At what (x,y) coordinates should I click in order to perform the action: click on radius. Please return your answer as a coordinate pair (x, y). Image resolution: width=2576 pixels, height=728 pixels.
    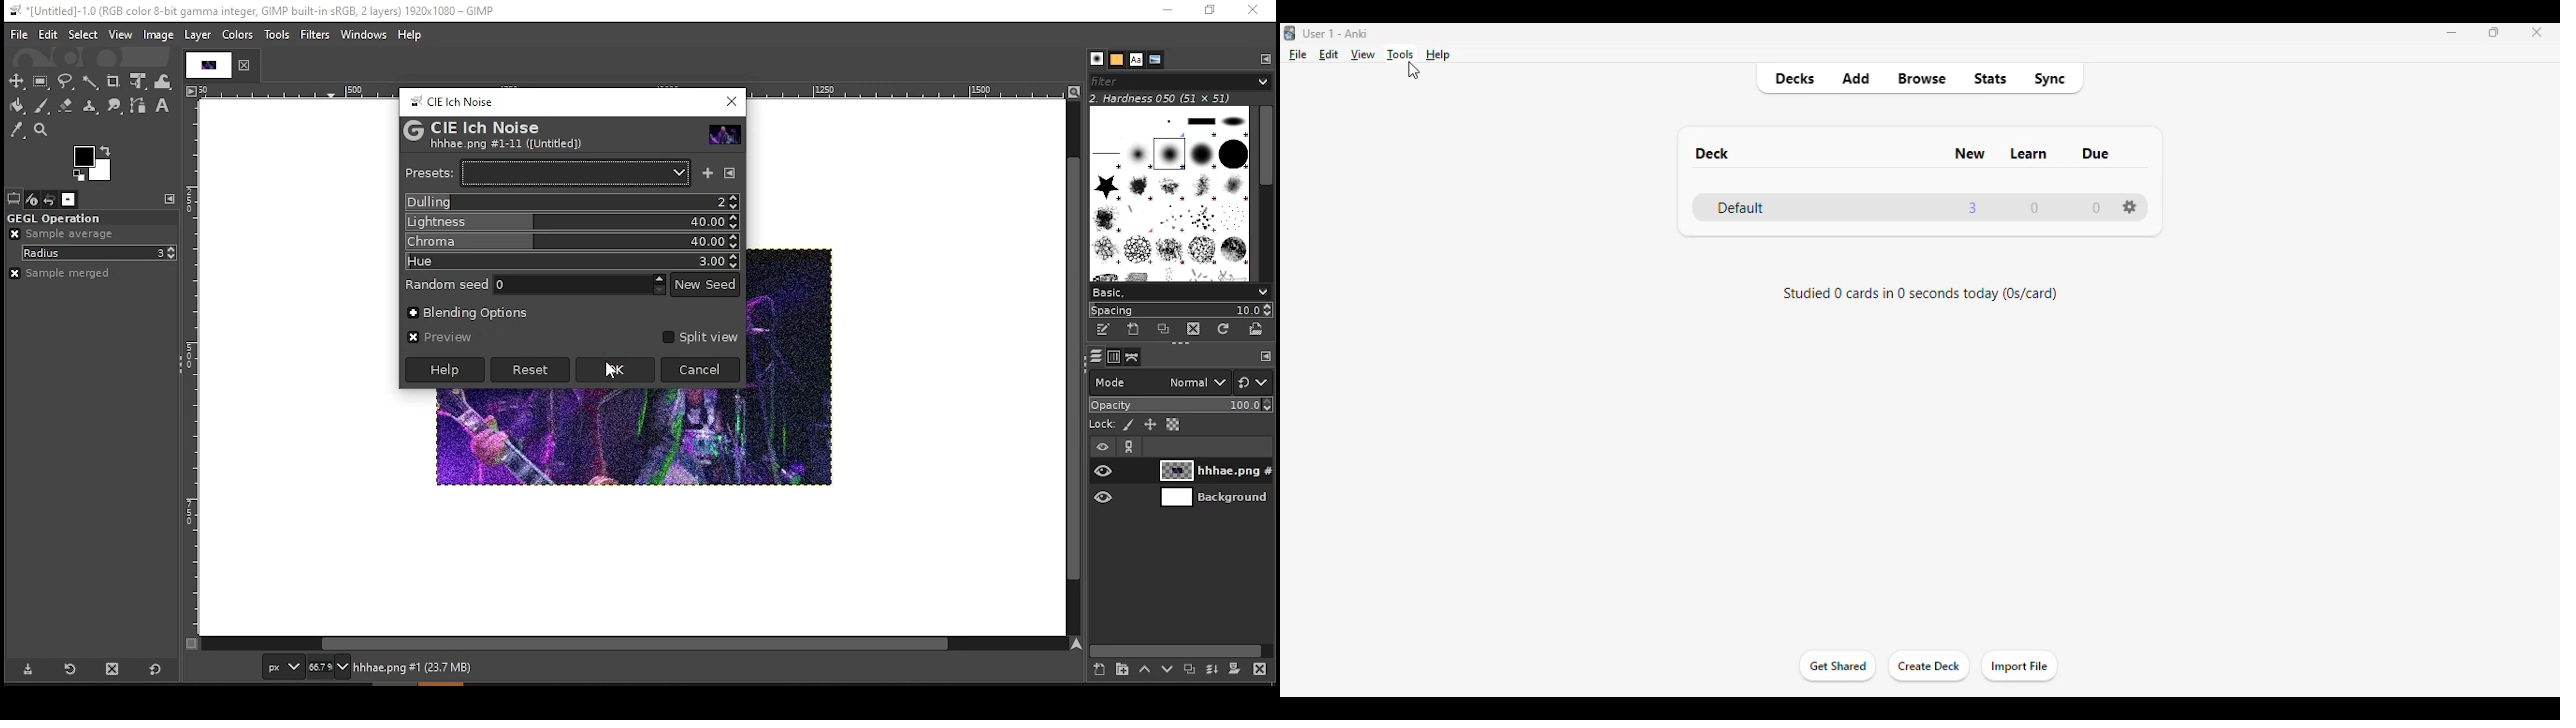
    Looking at the image, I should click on (99, 253).